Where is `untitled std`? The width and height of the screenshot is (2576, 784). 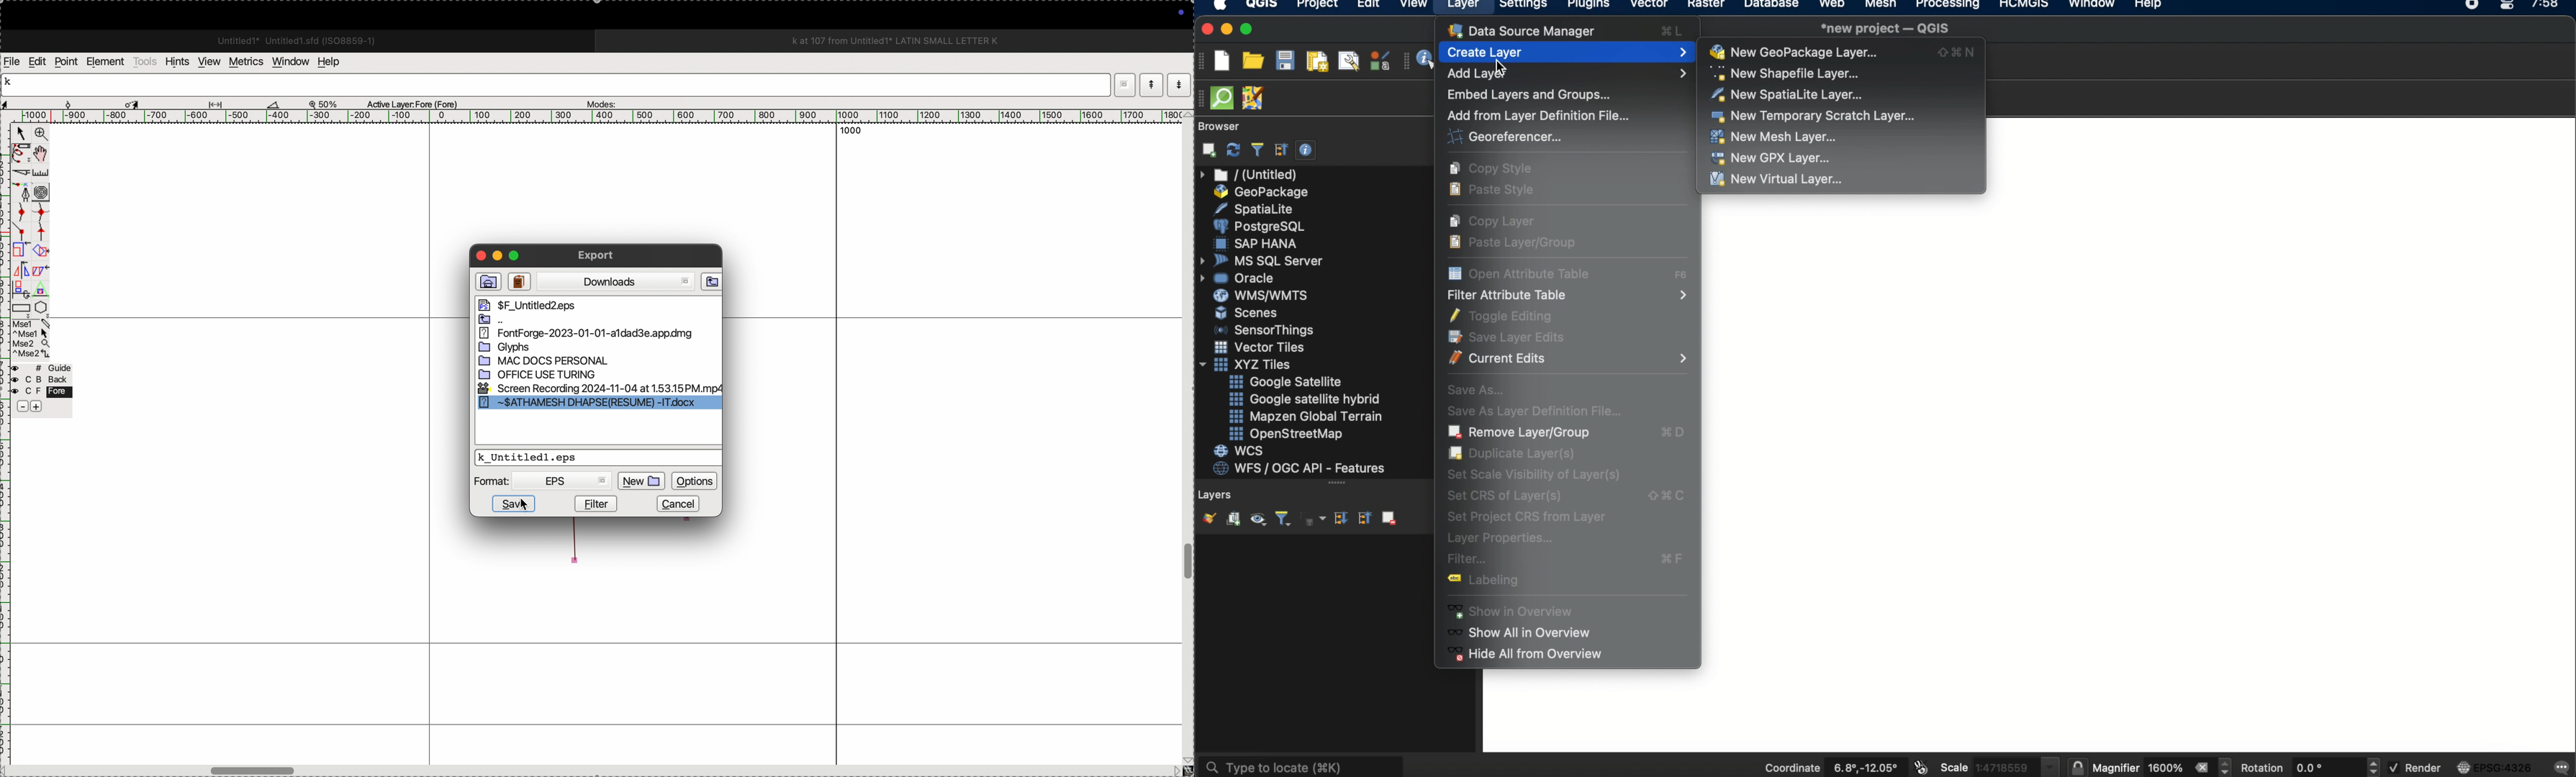 untitled std is located at coordinates (301, 39).